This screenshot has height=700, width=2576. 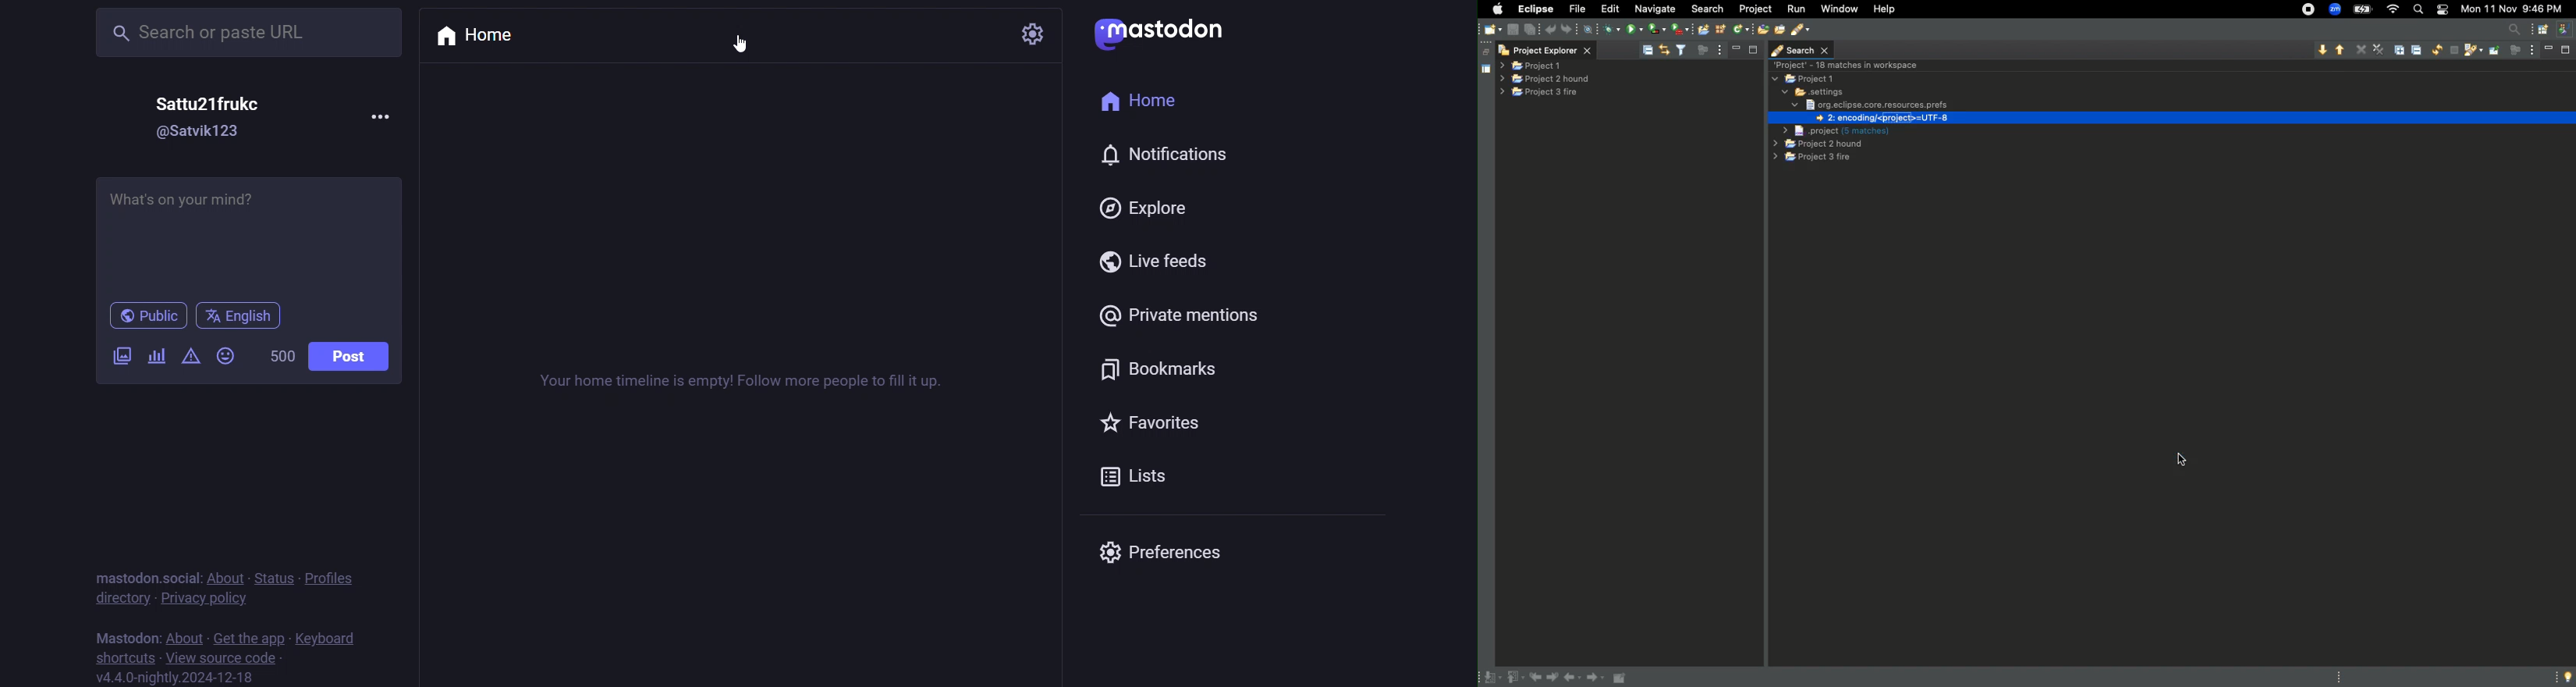 I want to click on shared area, so click(x=1478, y=69).